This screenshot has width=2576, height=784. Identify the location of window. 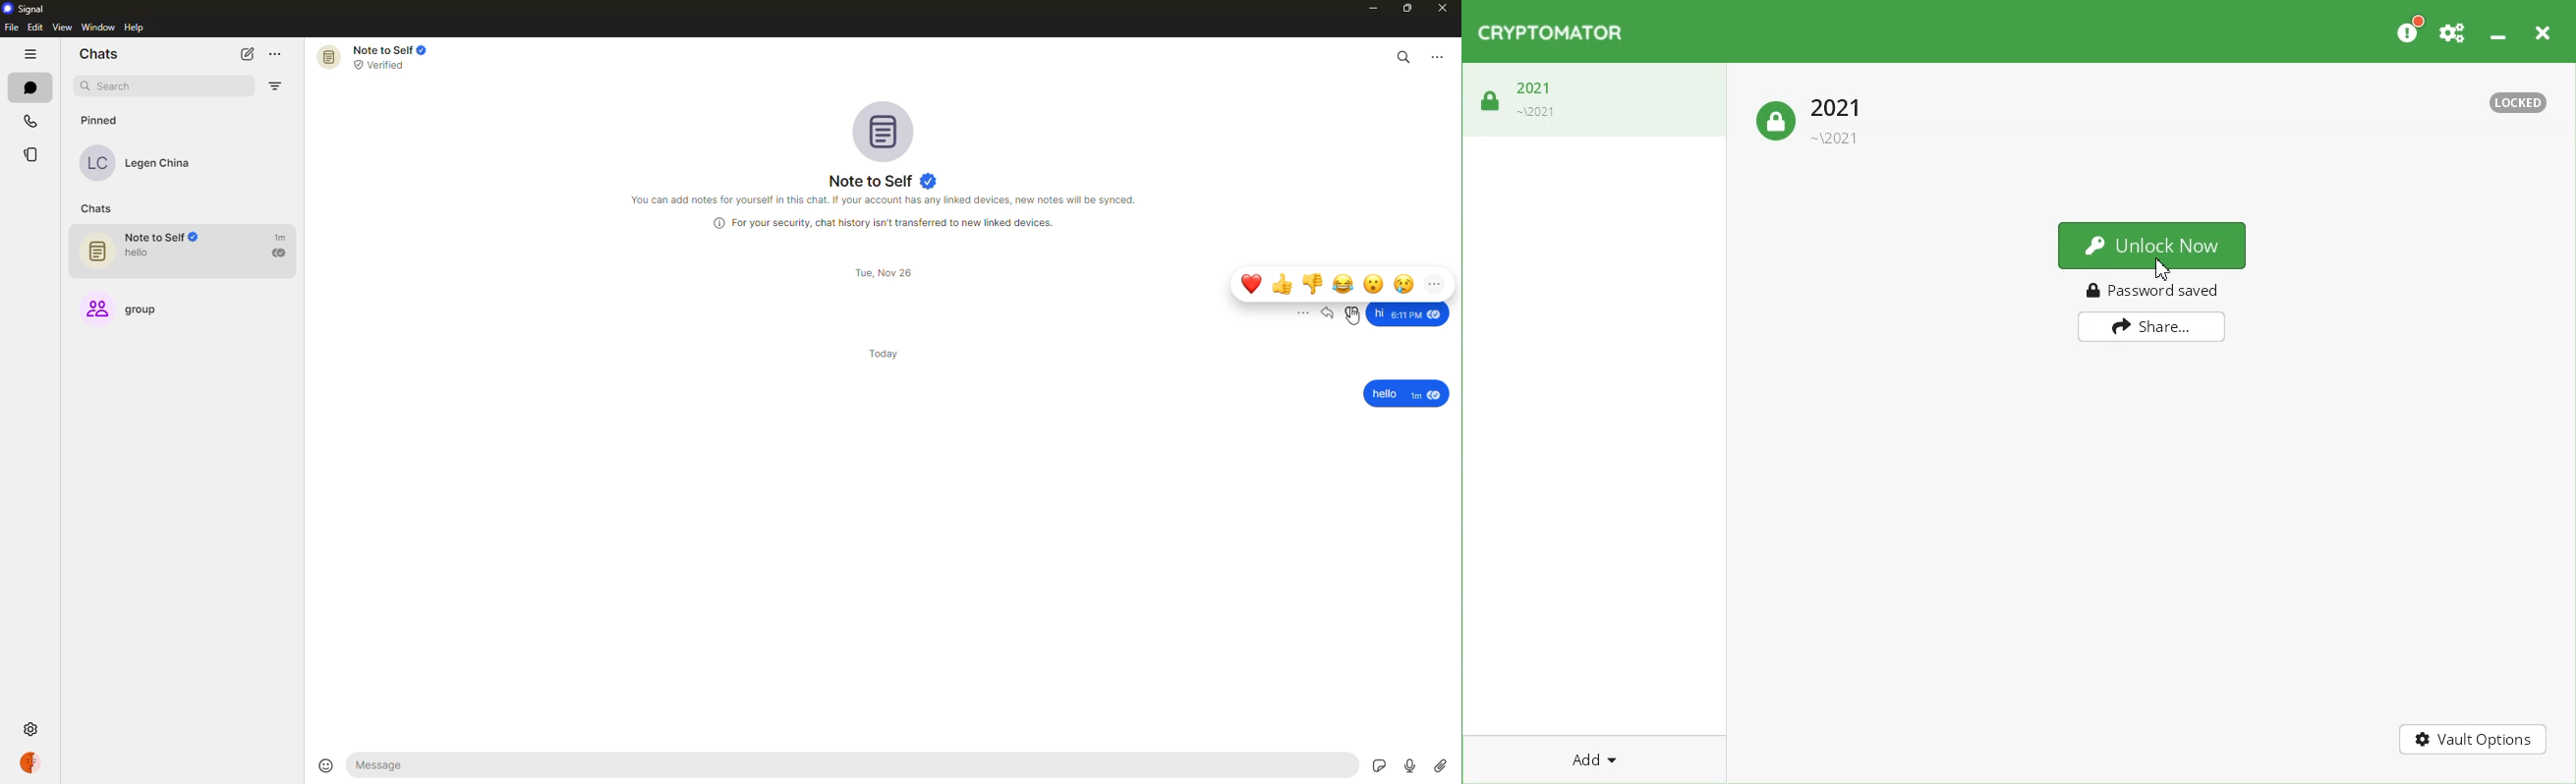
(100, 27).